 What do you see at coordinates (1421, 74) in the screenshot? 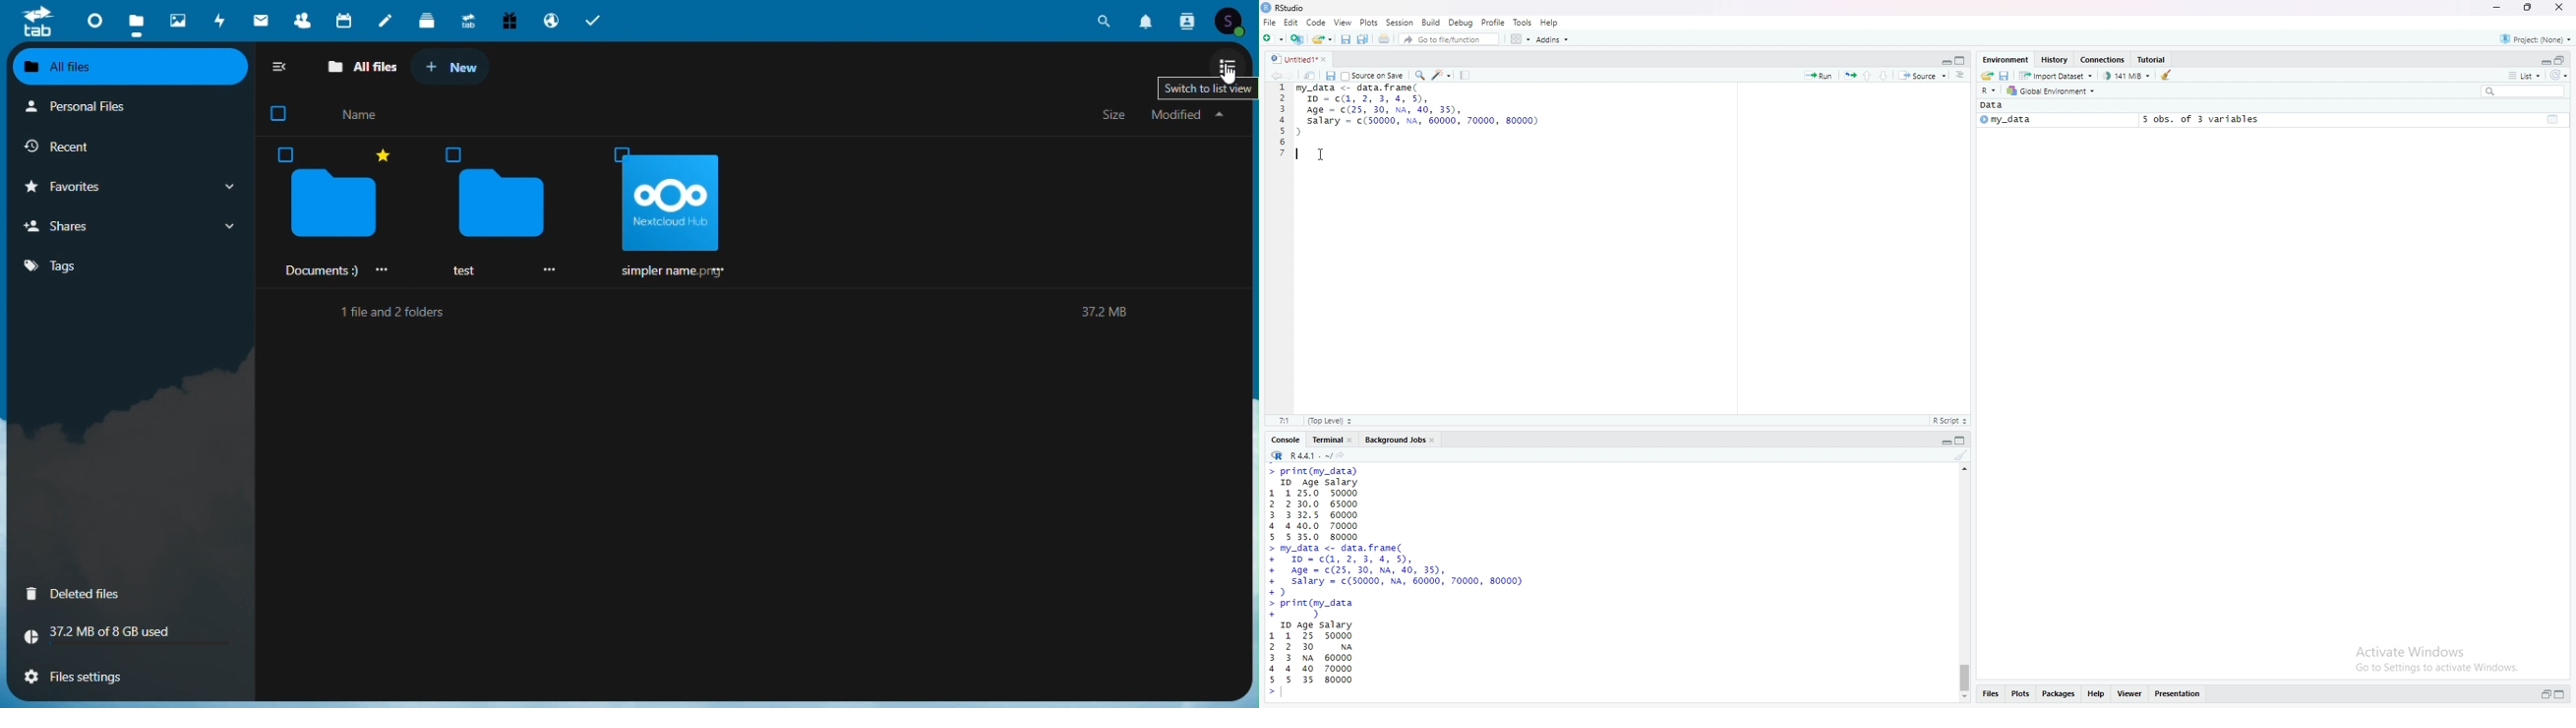
I see `Find/replace` at bounding box center [1421, 74].